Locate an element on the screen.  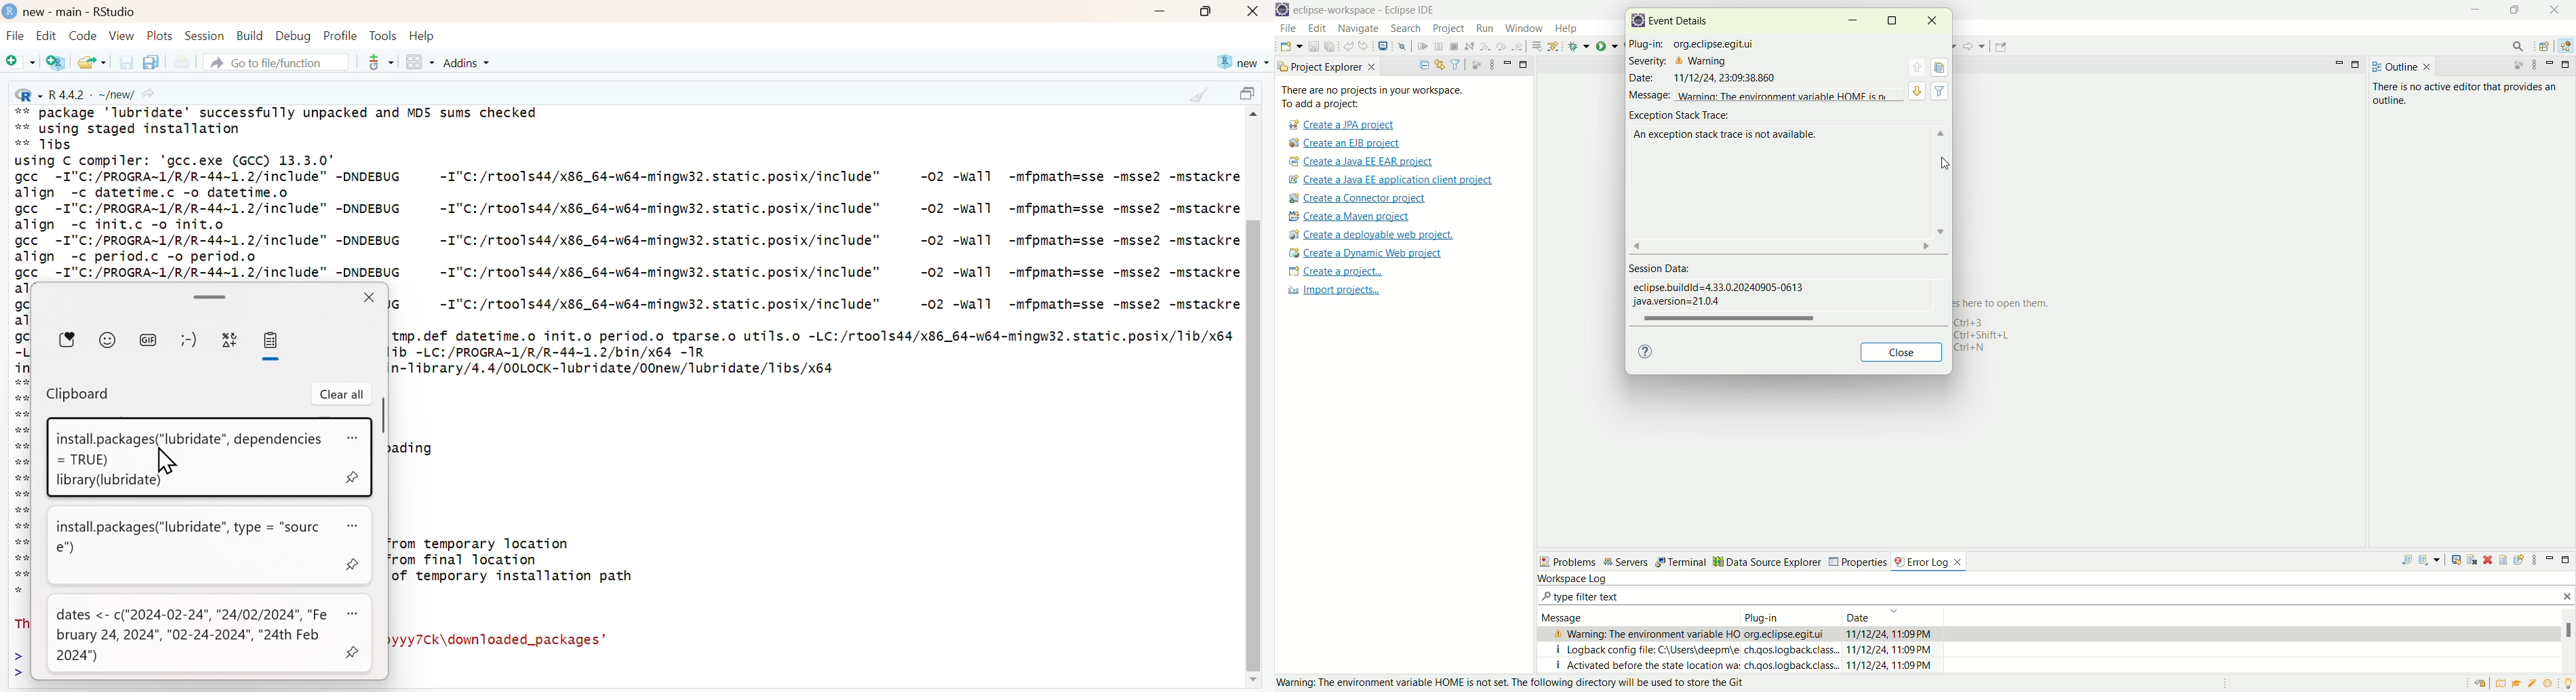
Clear all is located at coordinates (342, 395).